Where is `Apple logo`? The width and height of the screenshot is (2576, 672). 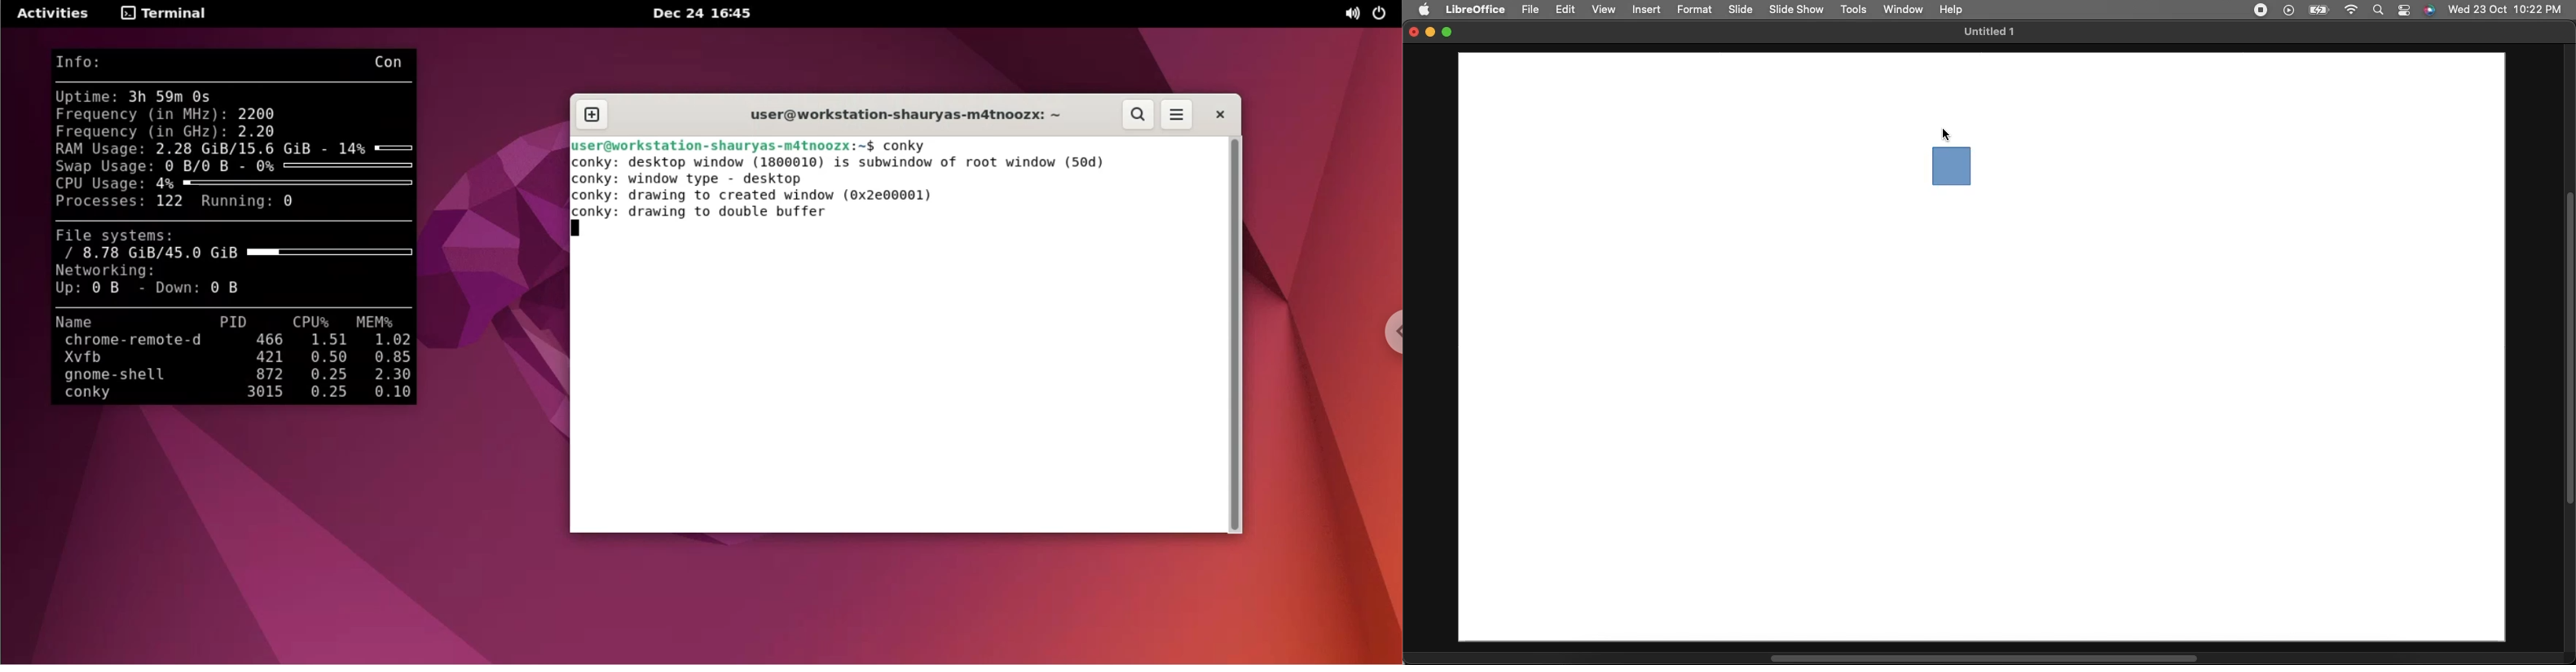 Apple logo is located at coordinates (1426, 11).